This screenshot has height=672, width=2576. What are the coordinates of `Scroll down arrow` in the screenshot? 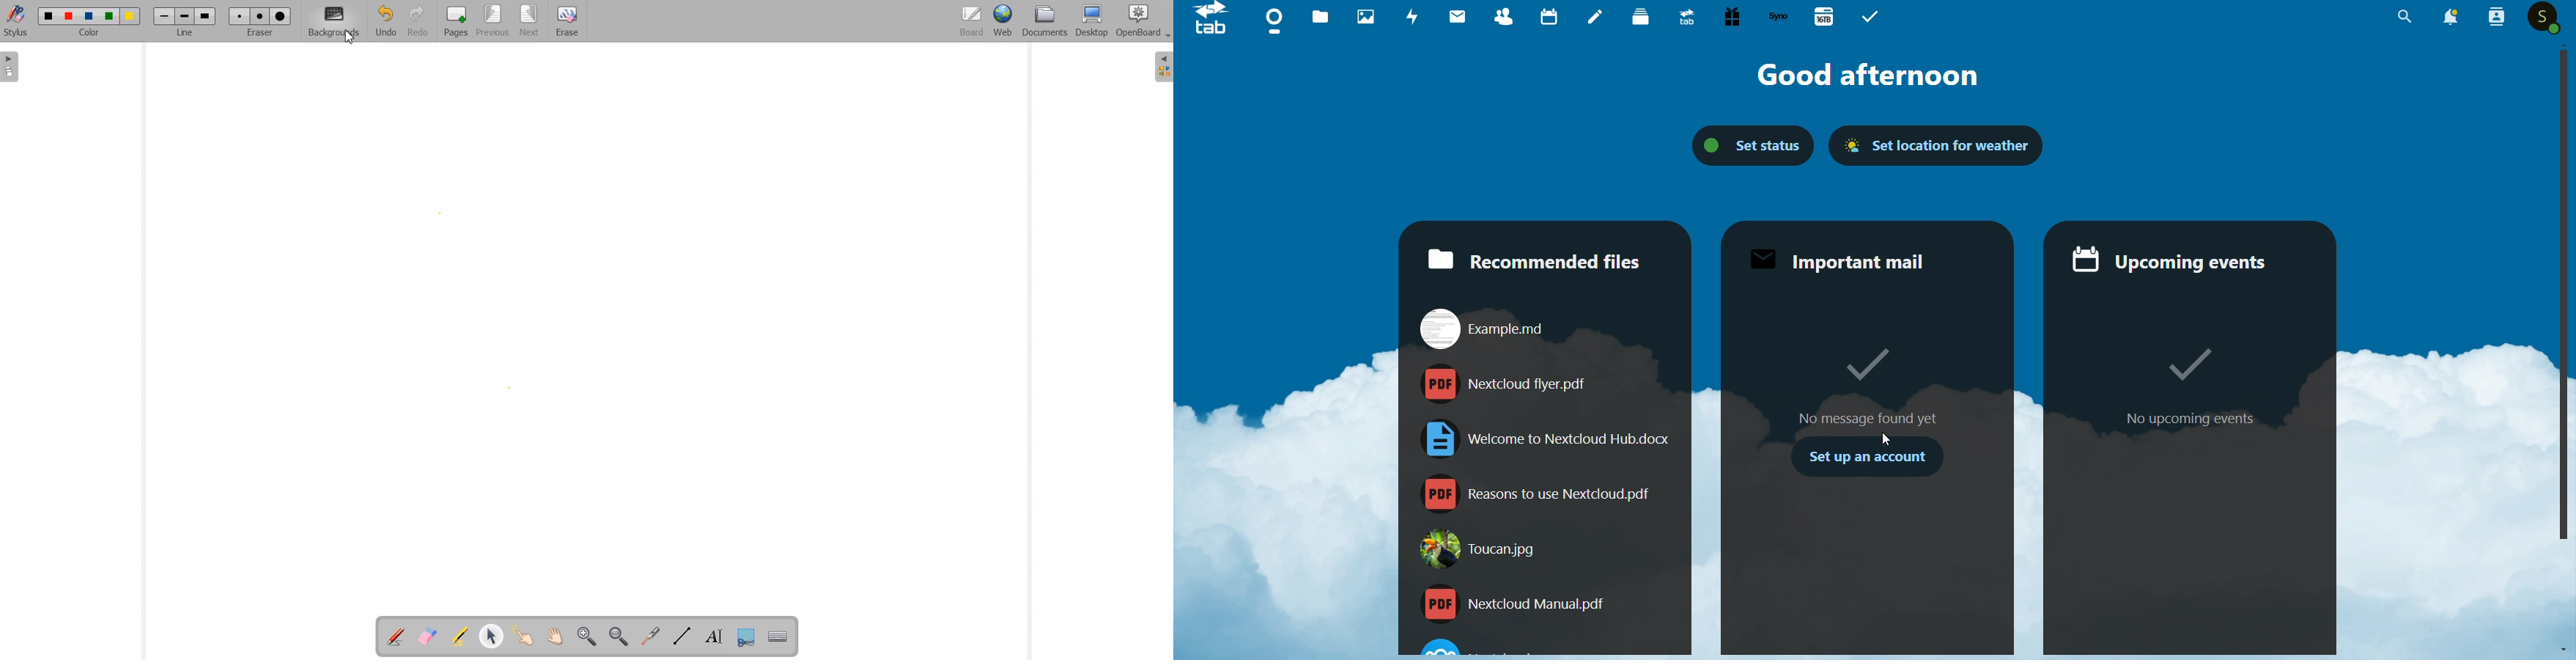 It's located at (2559, 649).